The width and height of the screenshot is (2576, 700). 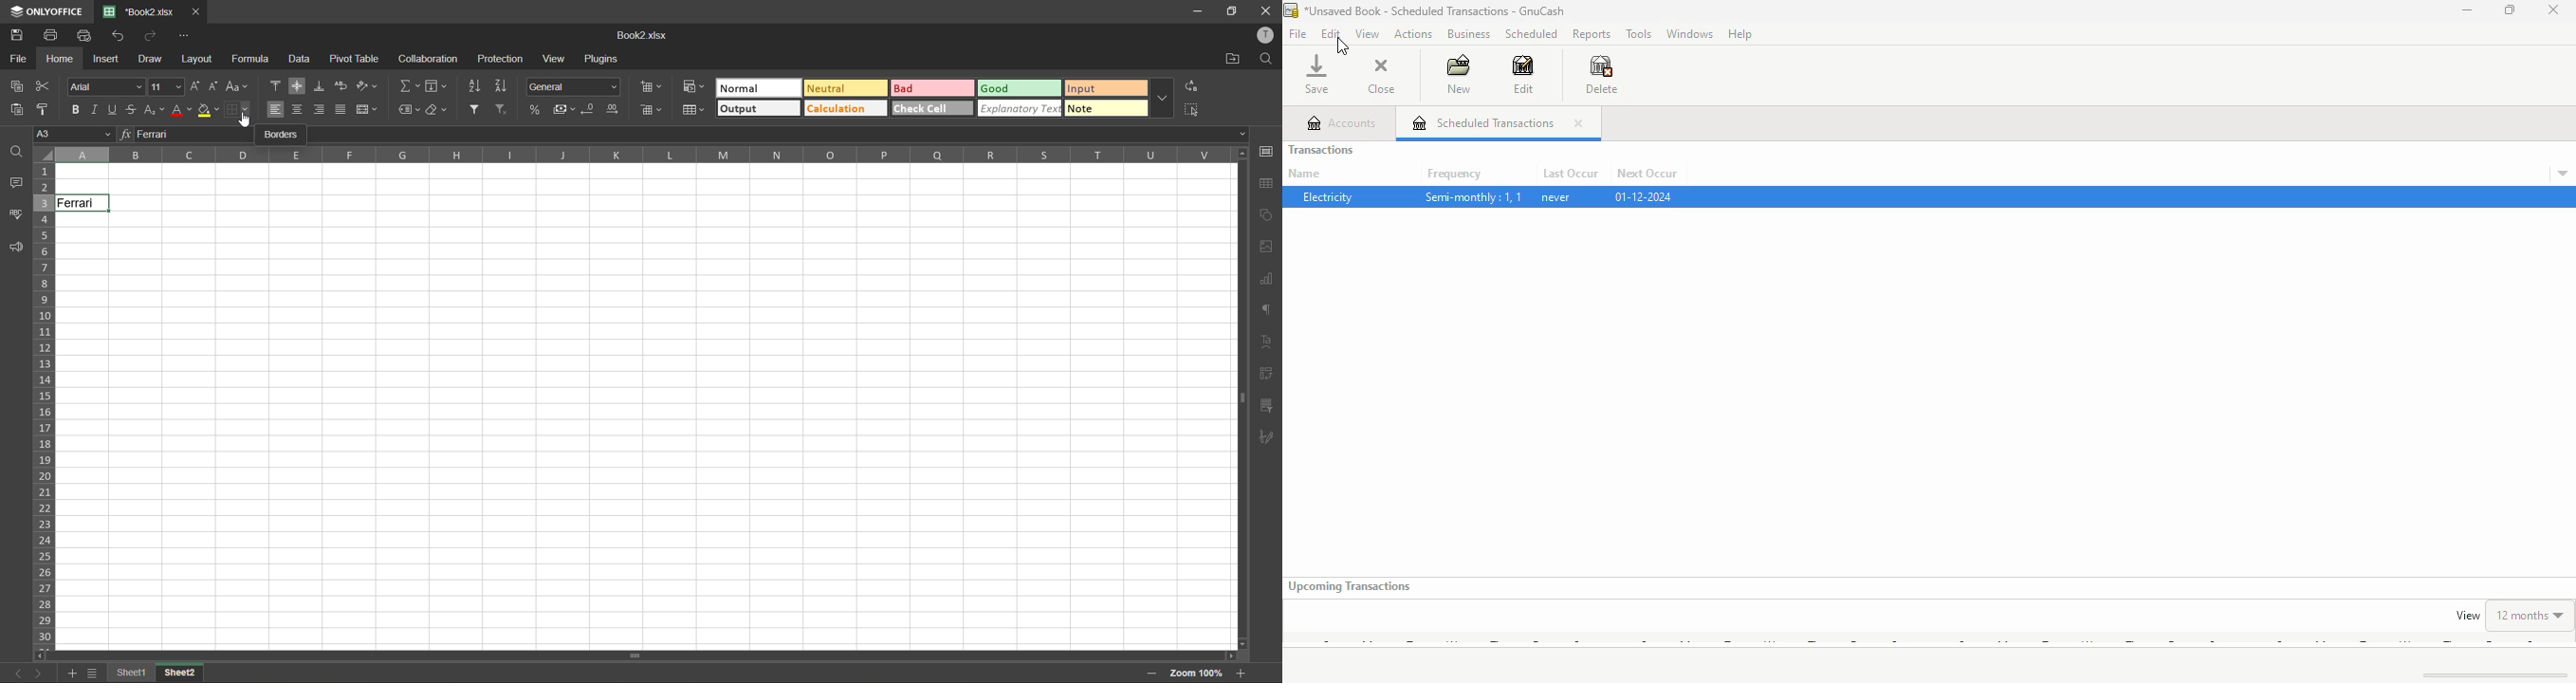 I want to click on minimize, so click(x=2467, y=9).